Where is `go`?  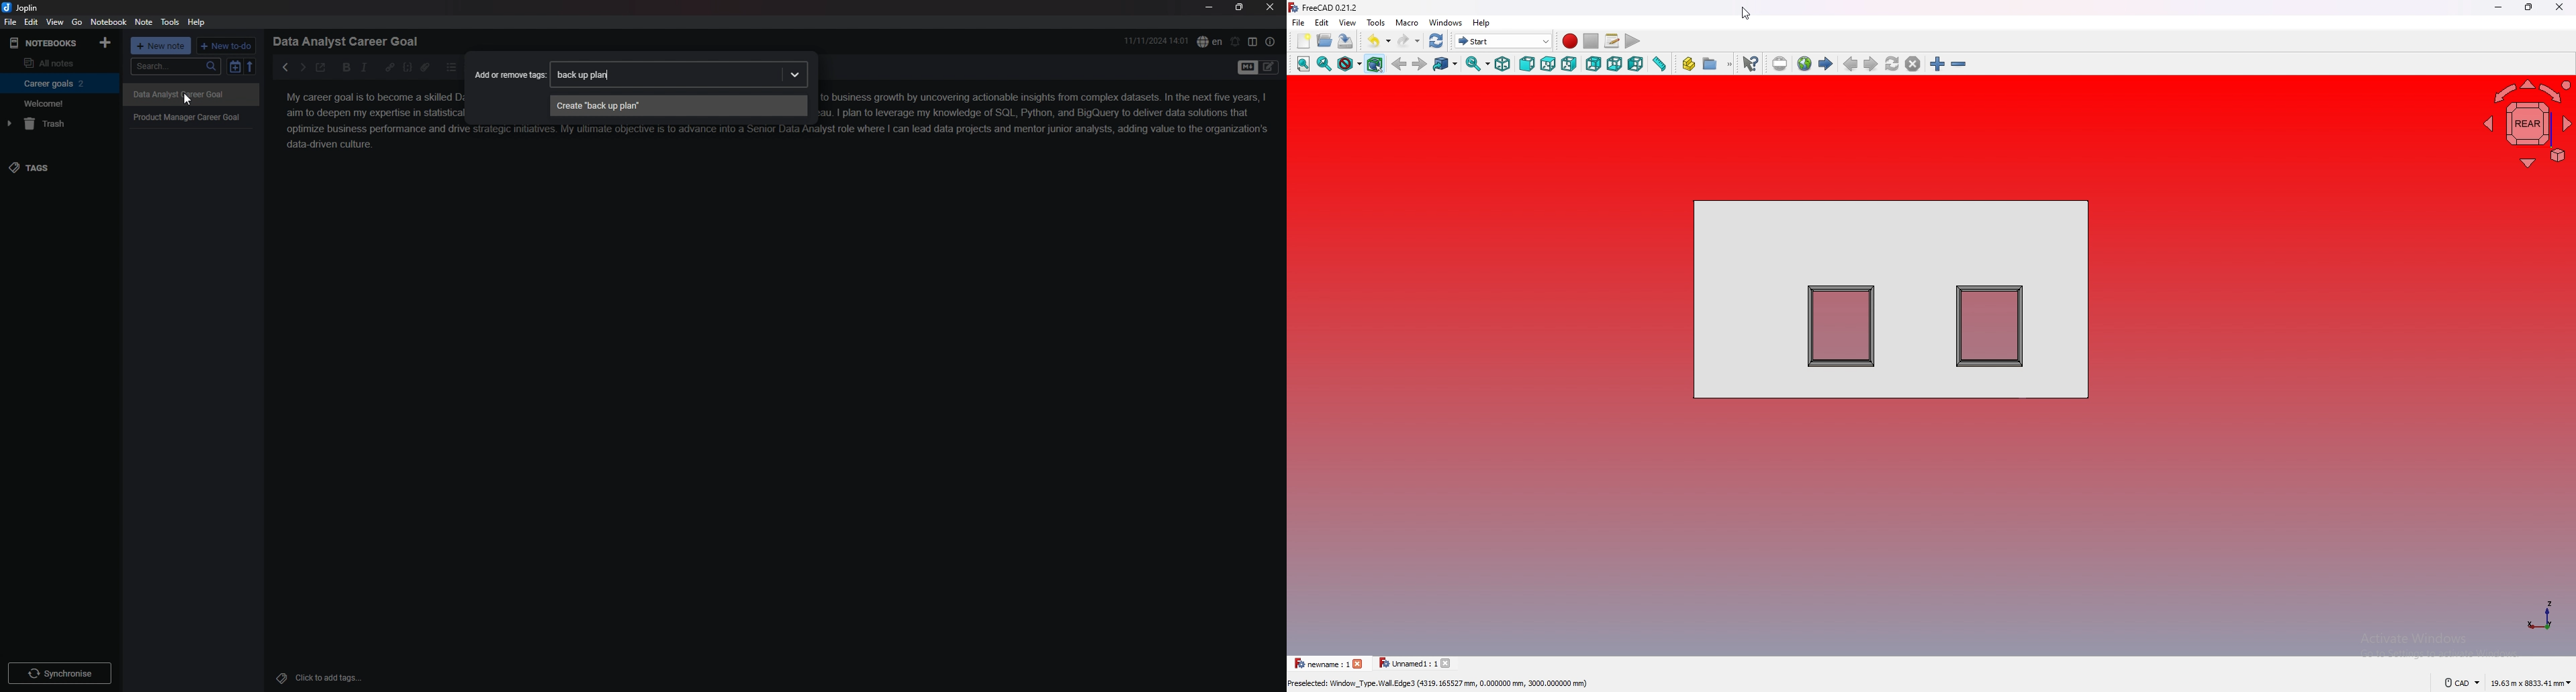
go is located at coordinates (77, 22).